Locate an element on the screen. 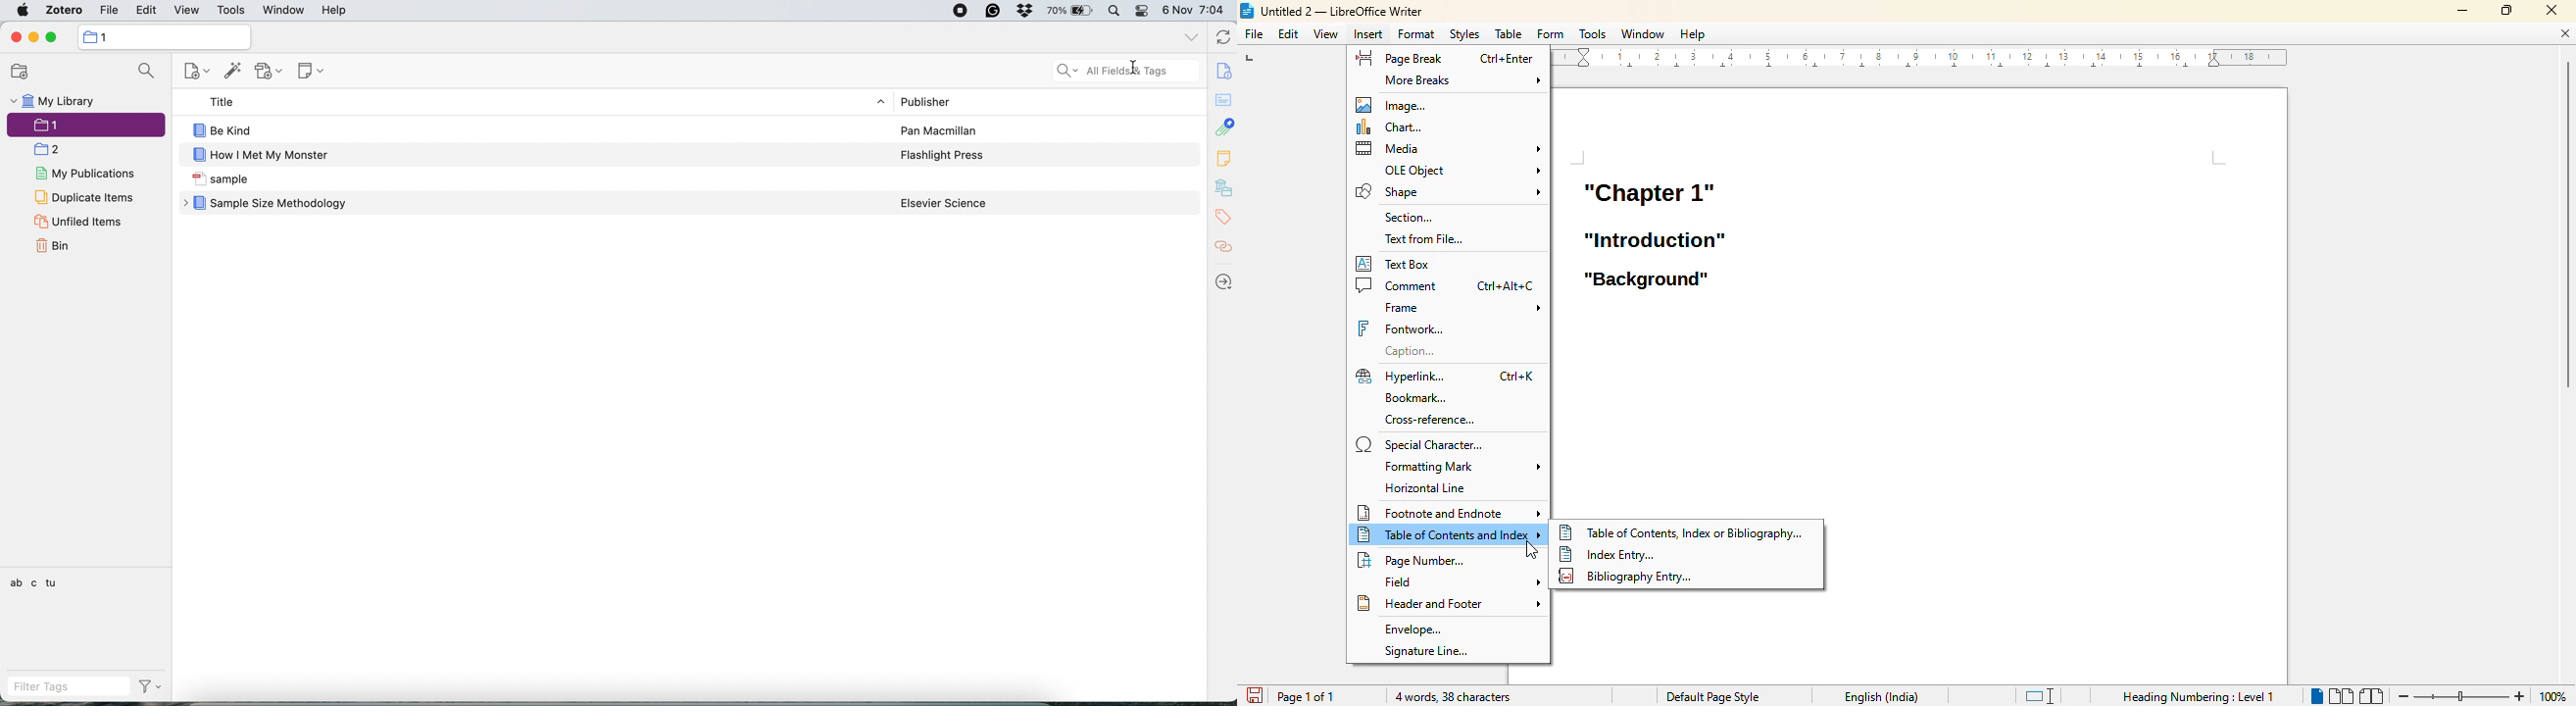 This screenshot has height=728, width=2576. icon is located at coordinates (91, 37).